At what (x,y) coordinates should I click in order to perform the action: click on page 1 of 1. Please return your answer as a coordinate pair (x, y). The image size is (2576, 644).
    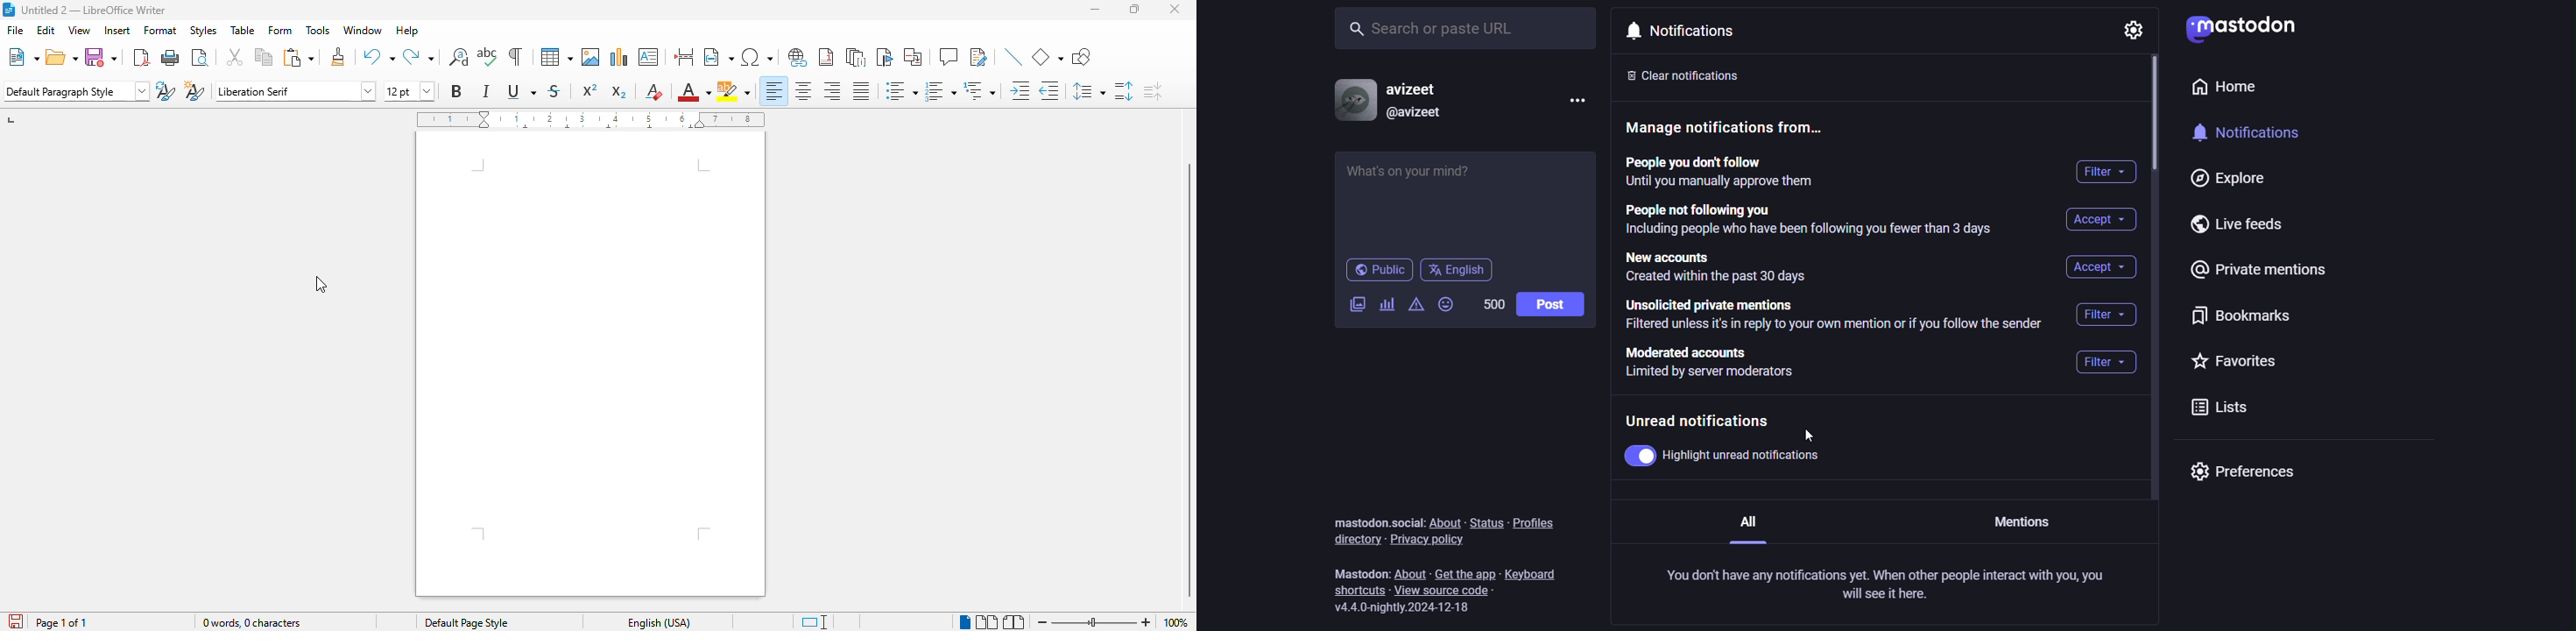
    Looking at the image, I should click on (61, 623).